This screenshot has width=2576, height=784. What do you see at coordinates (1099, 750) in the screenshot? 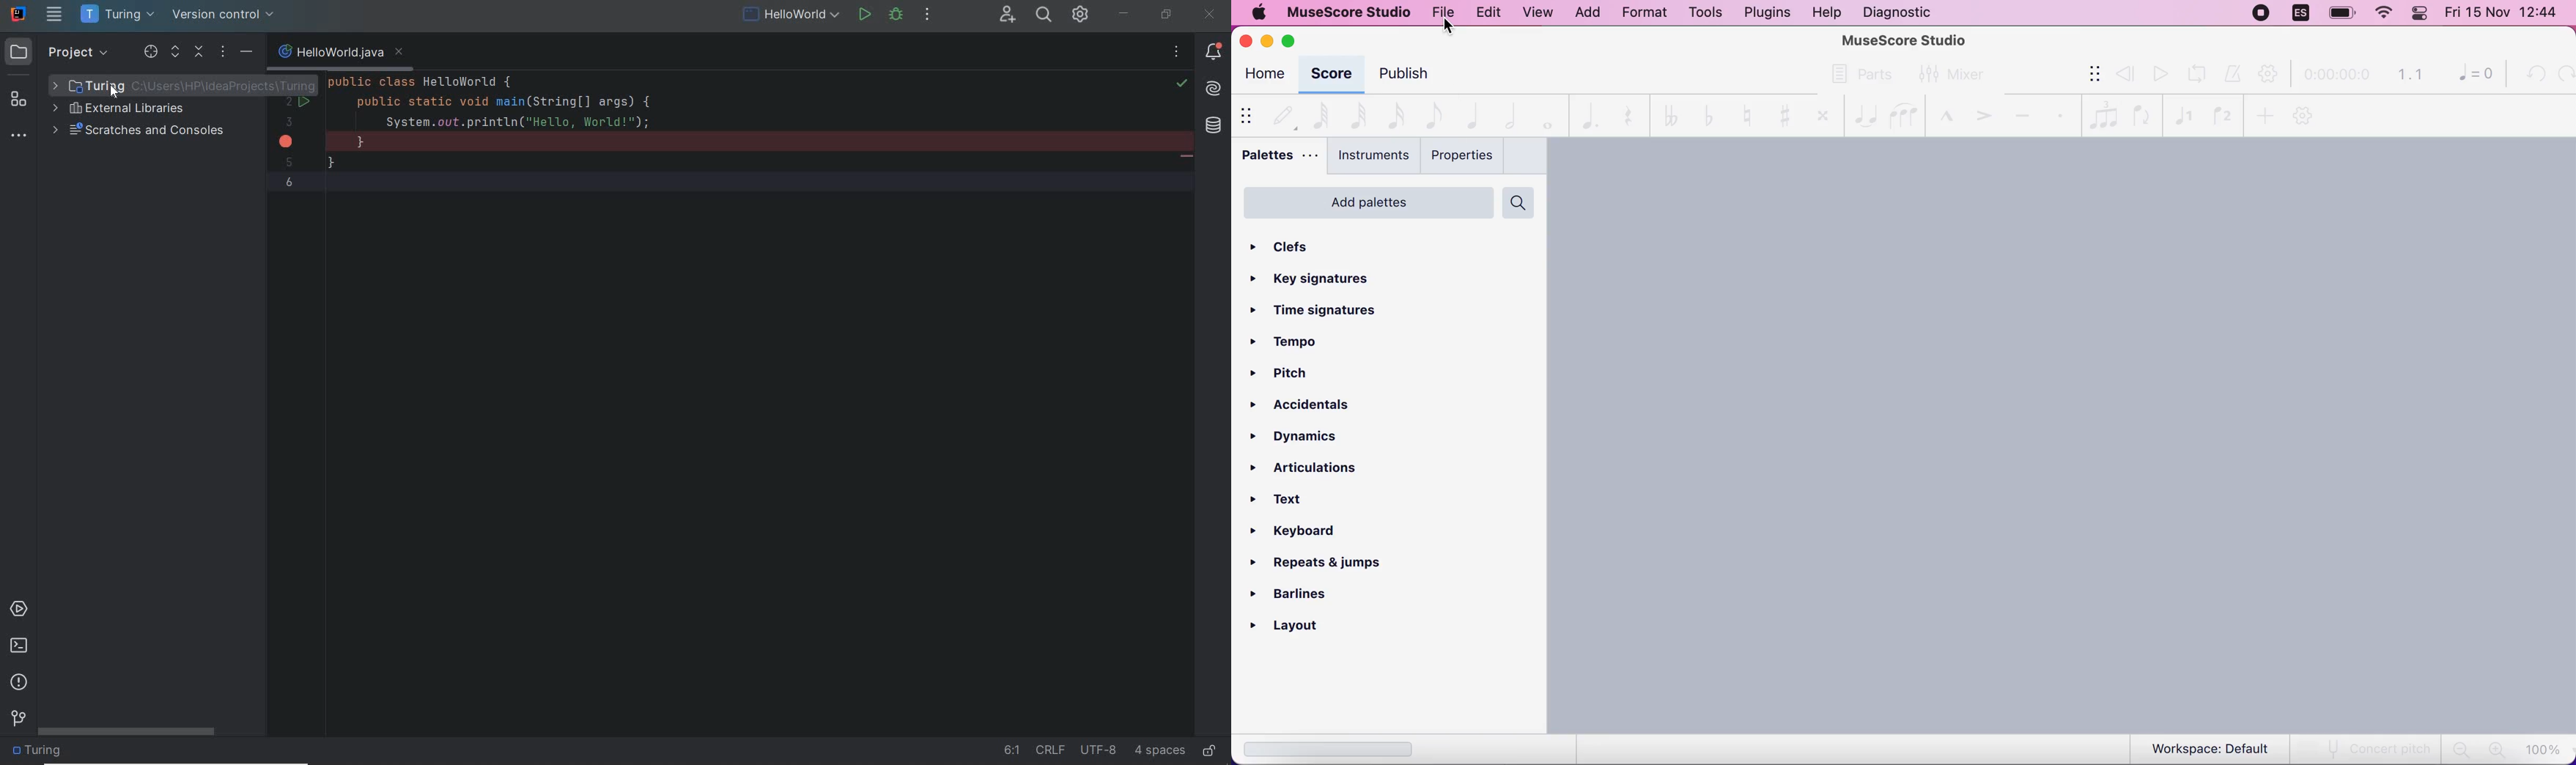
I see `file encoding` at bounding box center [1099, 750].